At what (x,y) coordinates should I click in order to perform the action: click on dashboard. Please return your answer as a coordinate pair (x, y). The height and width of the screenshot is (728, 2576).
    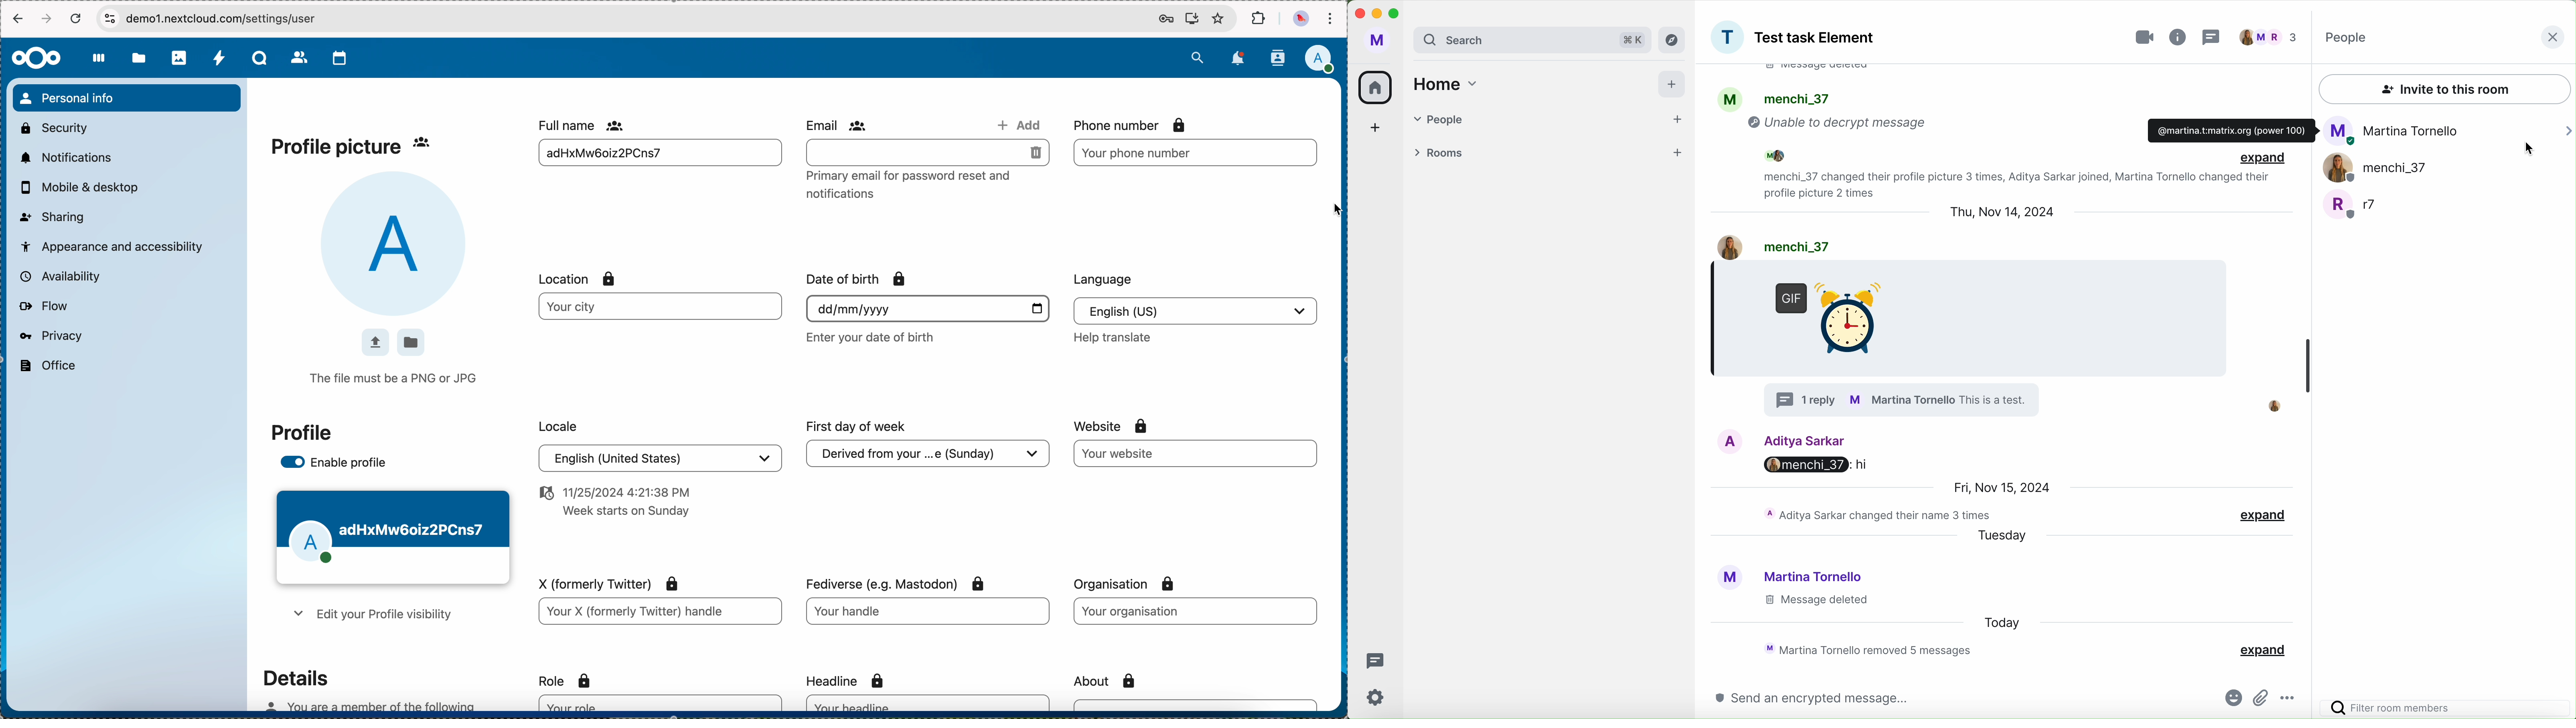
    Looking at the image, I should click on (99, 64).